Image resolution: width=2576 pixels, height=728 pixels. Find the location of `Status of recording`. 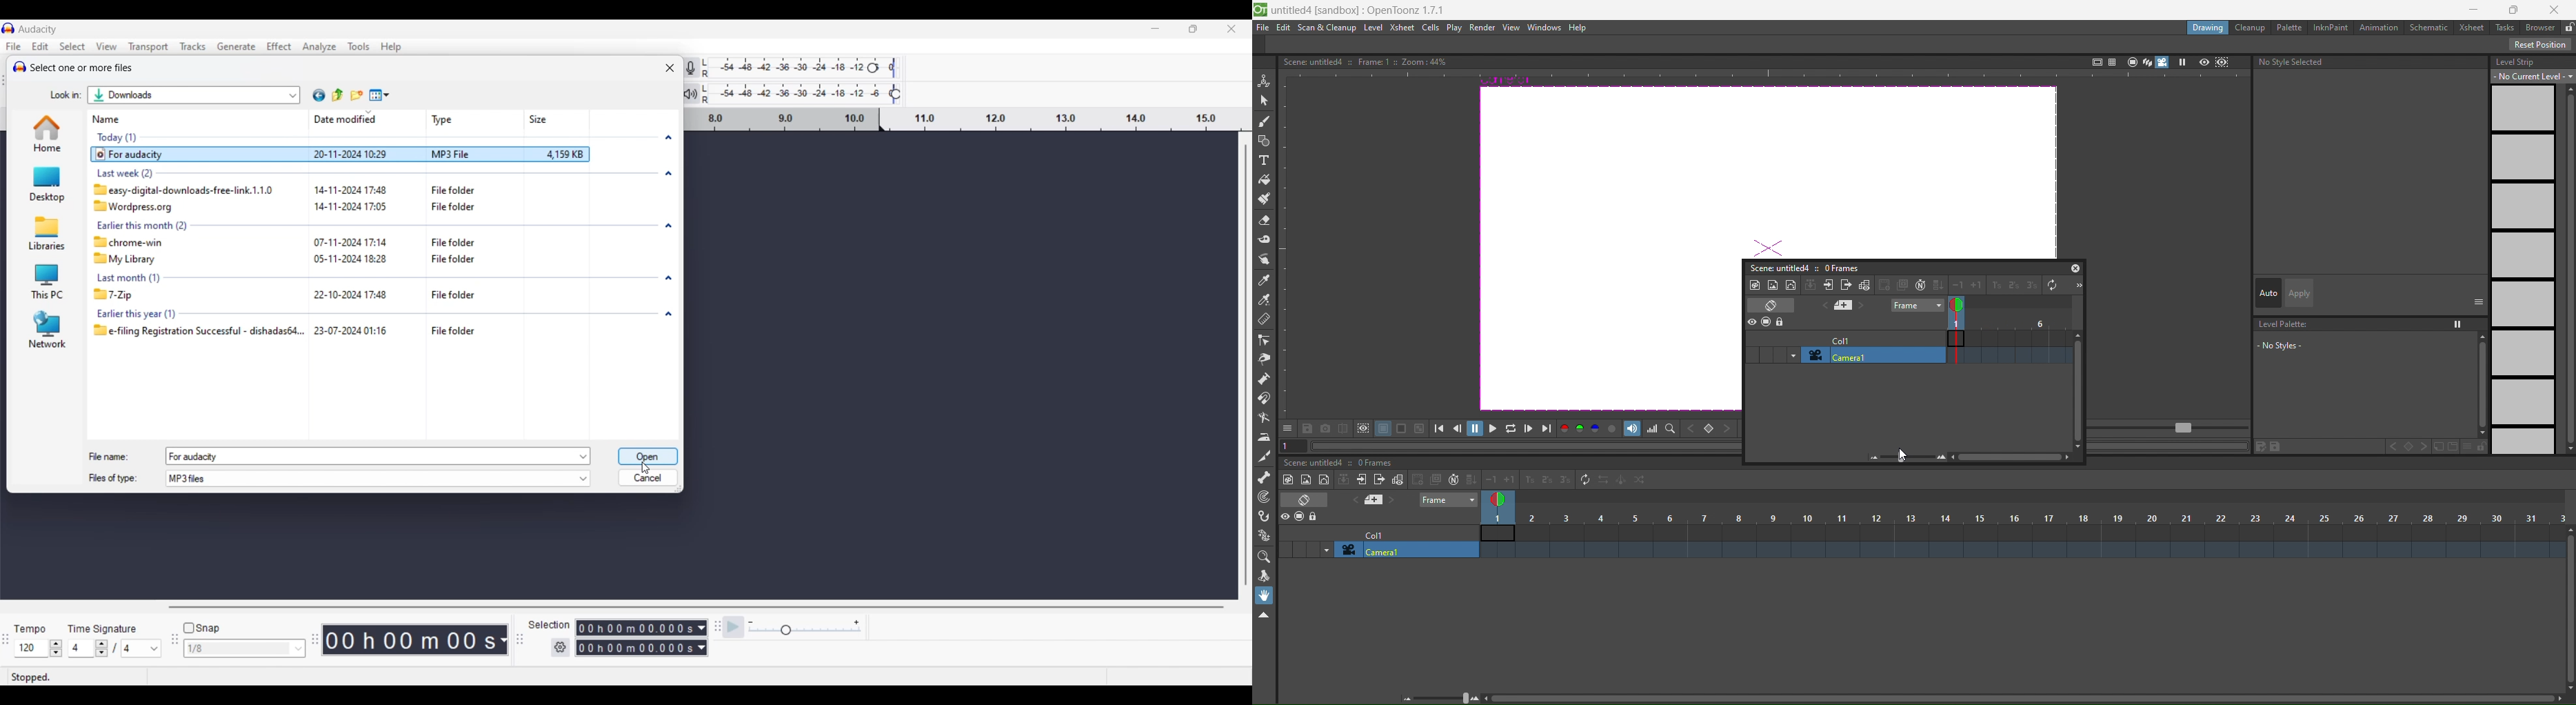

Status of recording is located at coordinates (61, 677).